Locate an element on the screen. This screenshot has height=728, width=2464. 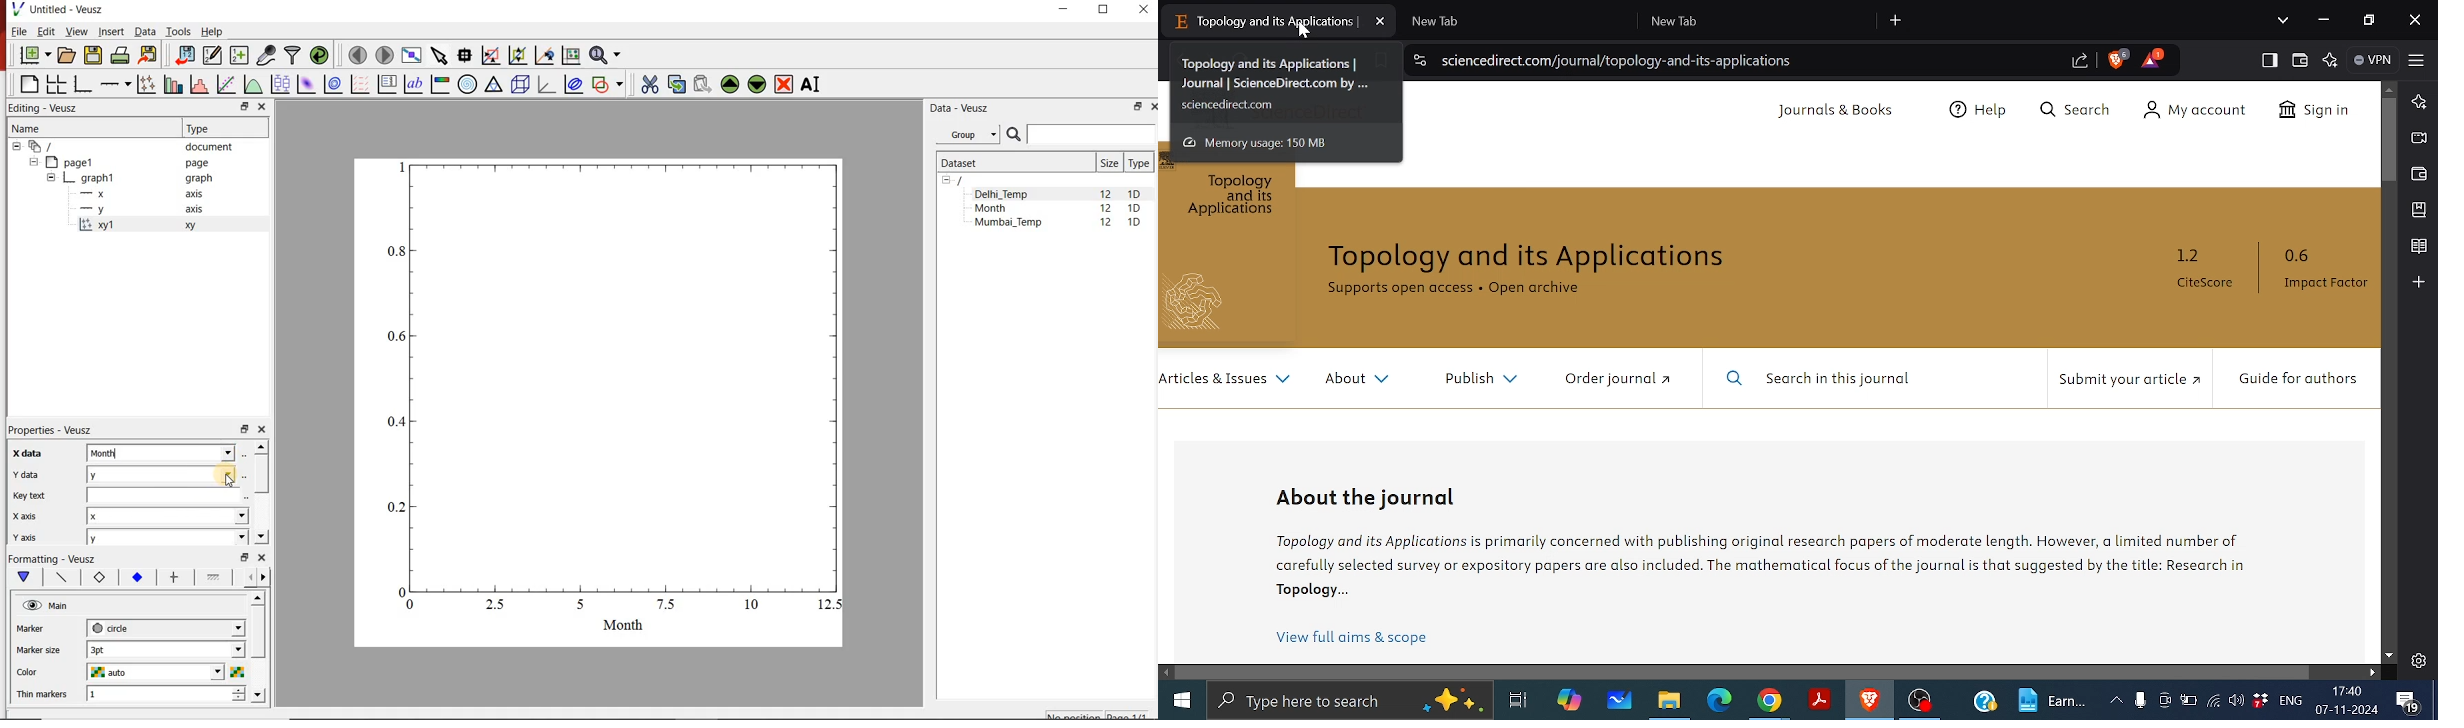
Dataset is located at coordinates (1012, 163).